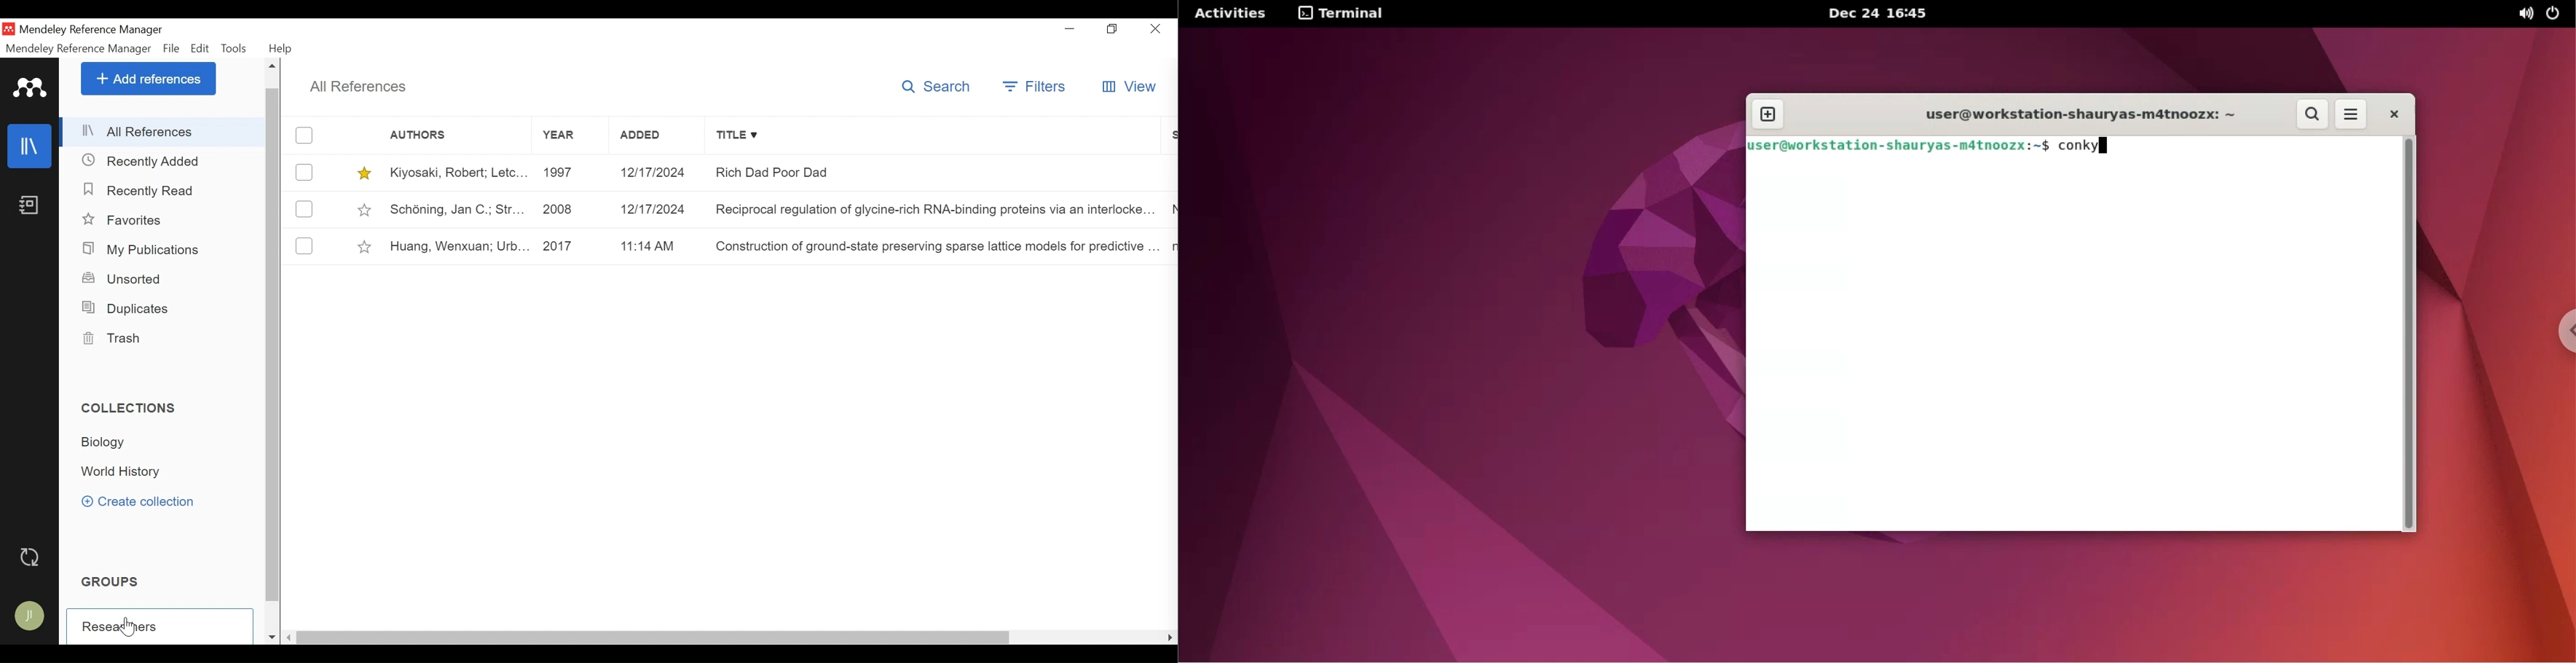  Describe the element at coordinates (1129, 86) in the screenshot. I see `View` at that location.